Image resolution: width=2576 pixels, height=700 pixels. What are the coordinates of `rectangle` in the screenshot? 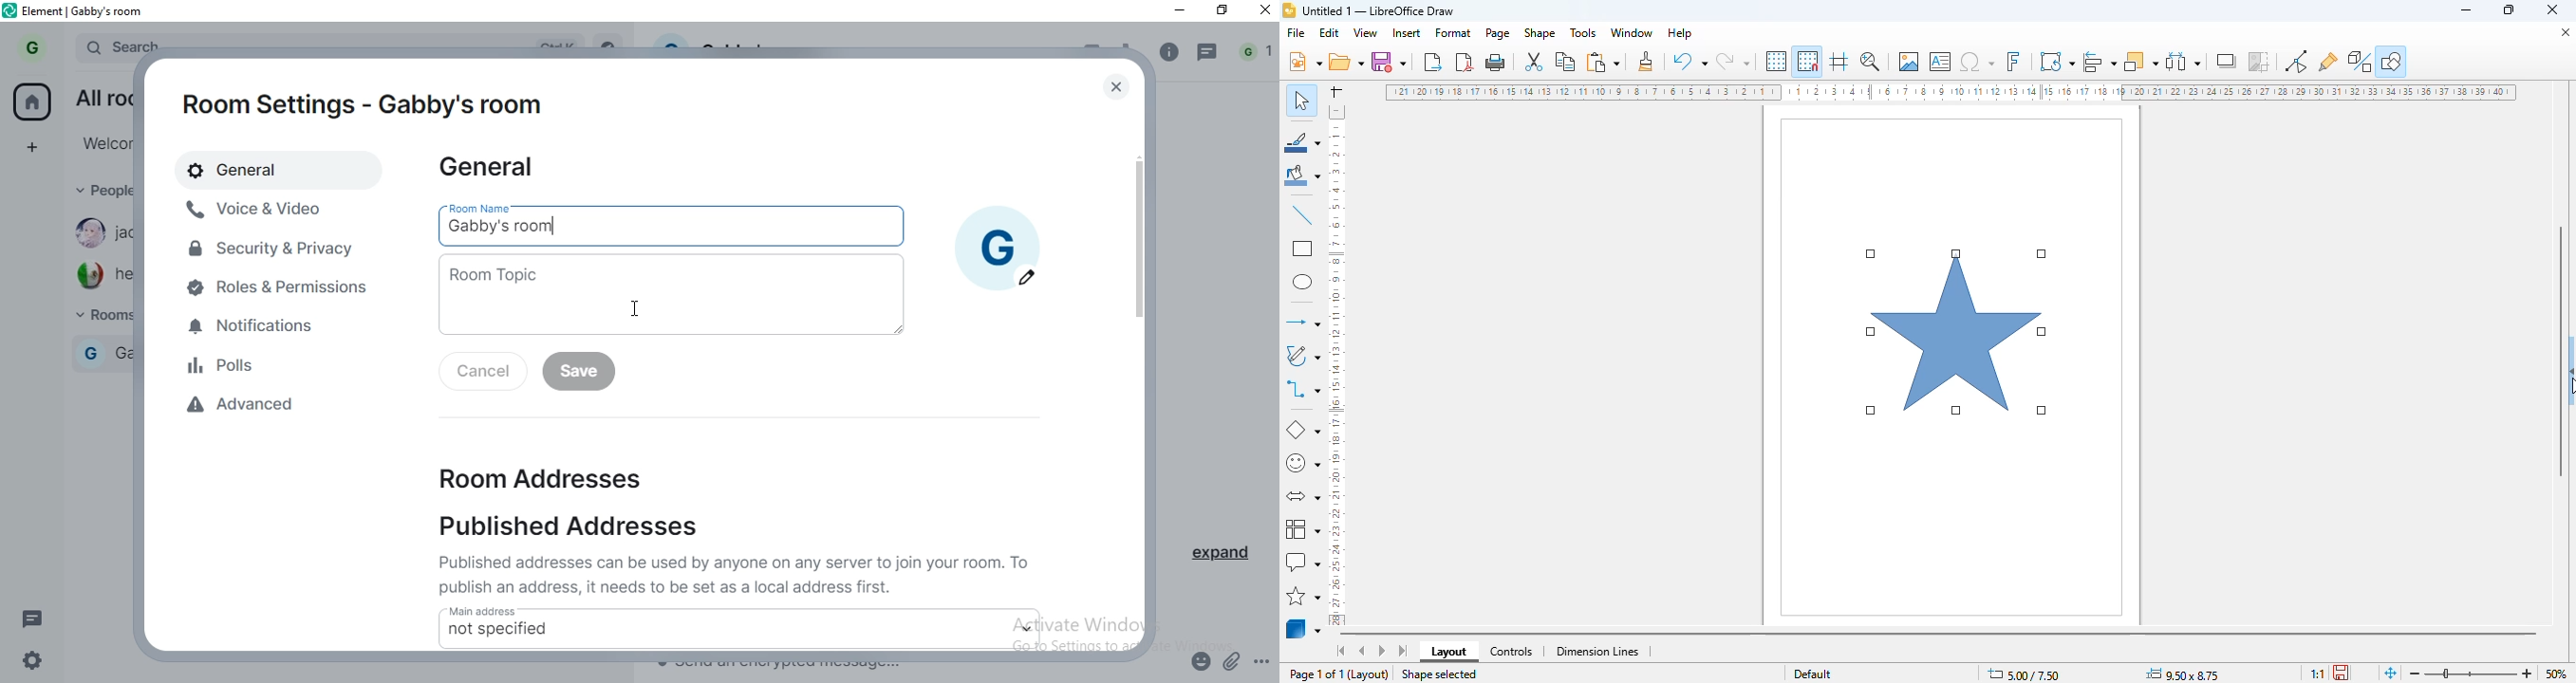 It's located at (1302, 249).